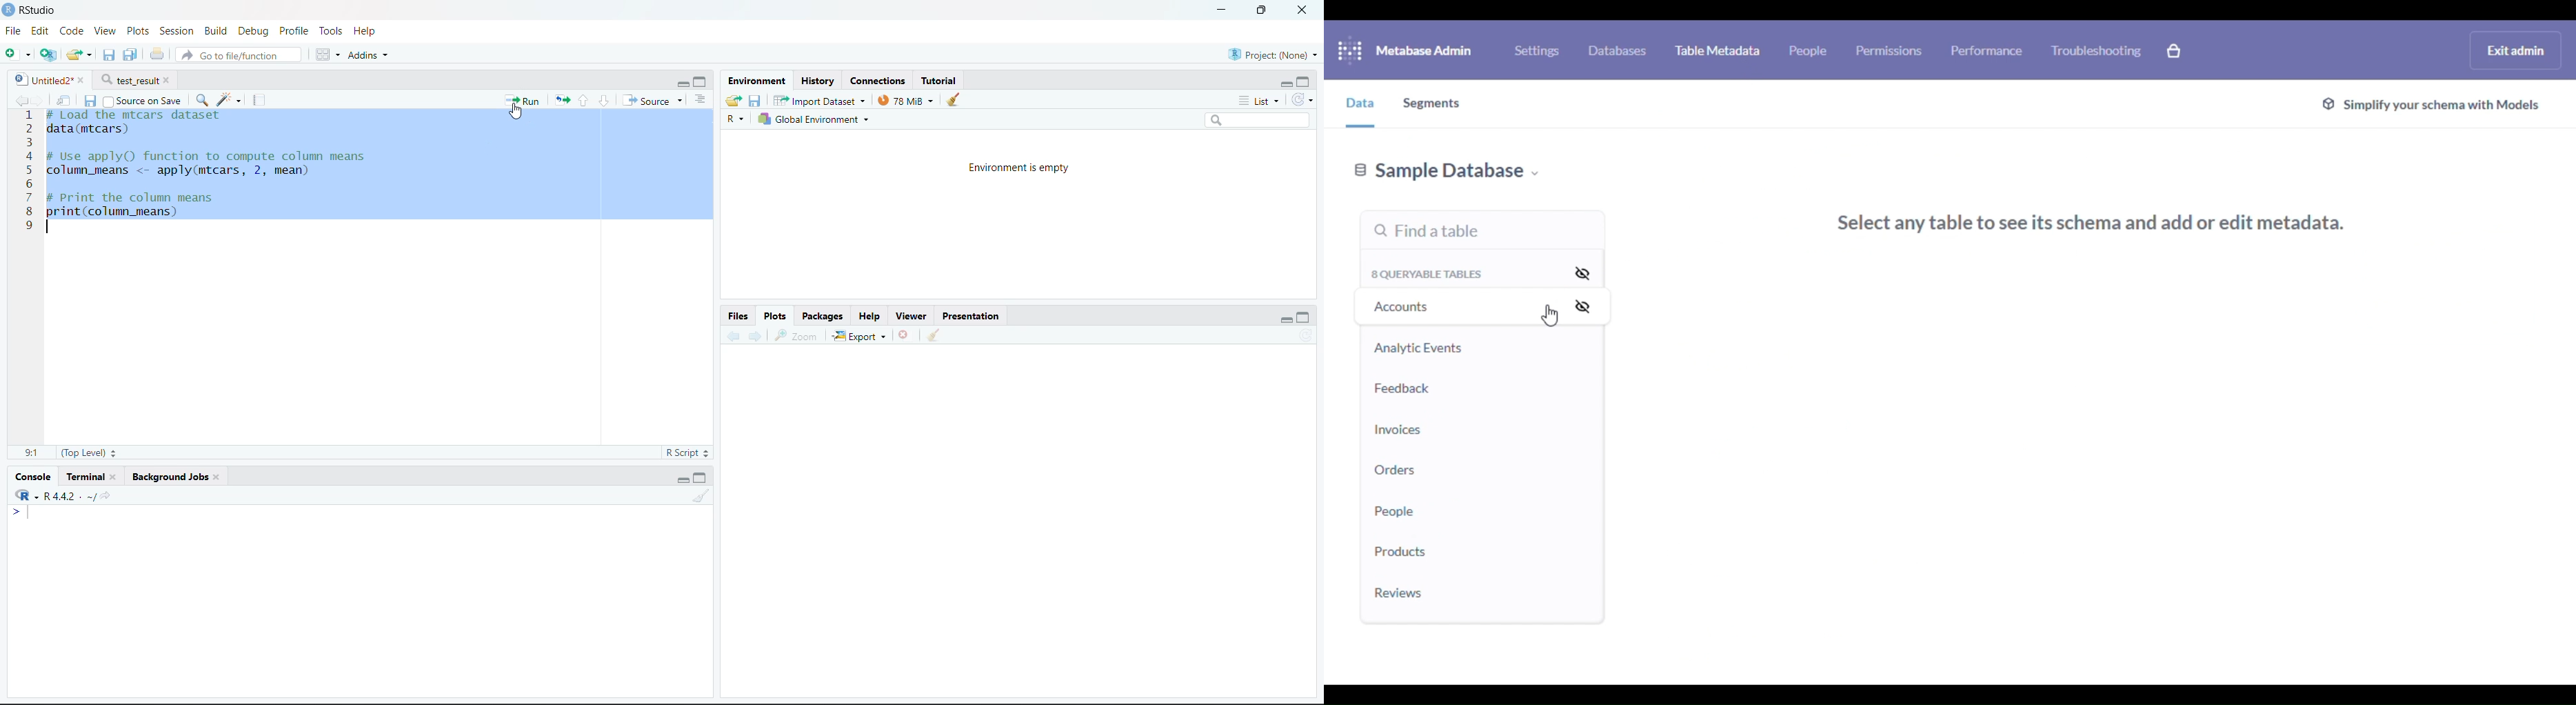  I want to click on Create a project, so click(48, 54).